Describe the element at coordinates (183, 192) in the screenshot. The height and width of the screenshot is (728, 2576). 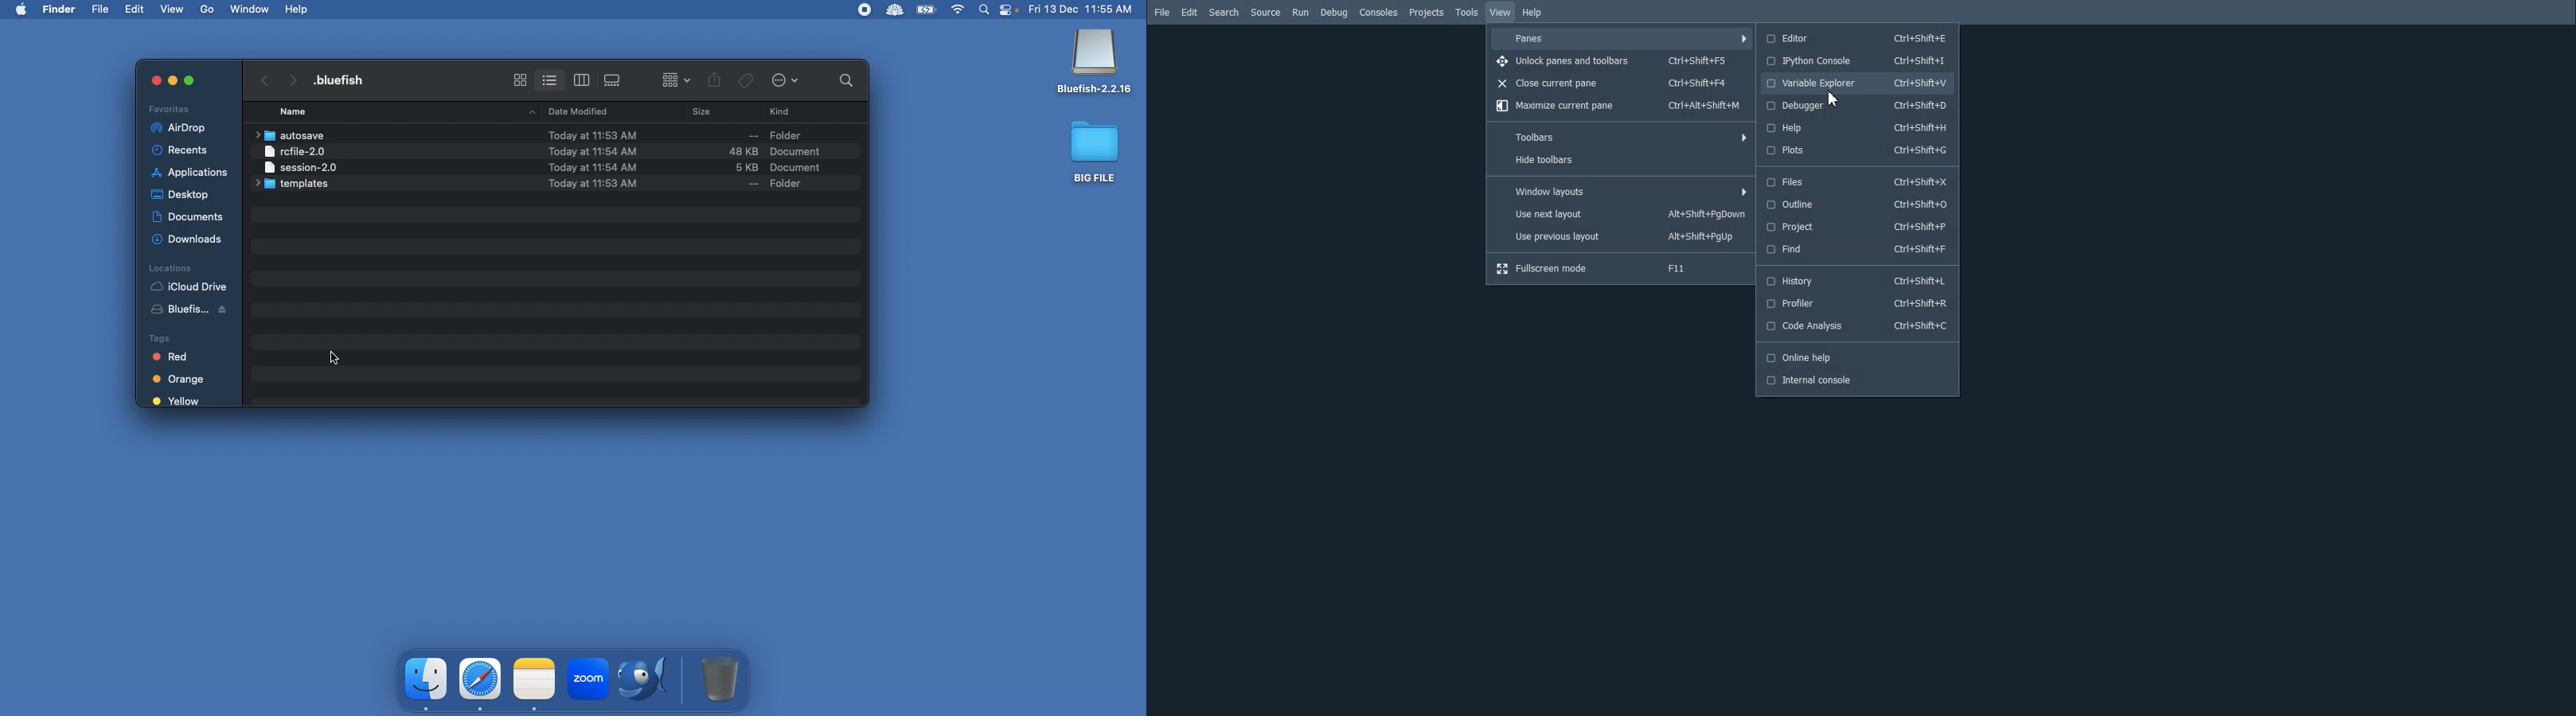
I see `desktop` at that location.